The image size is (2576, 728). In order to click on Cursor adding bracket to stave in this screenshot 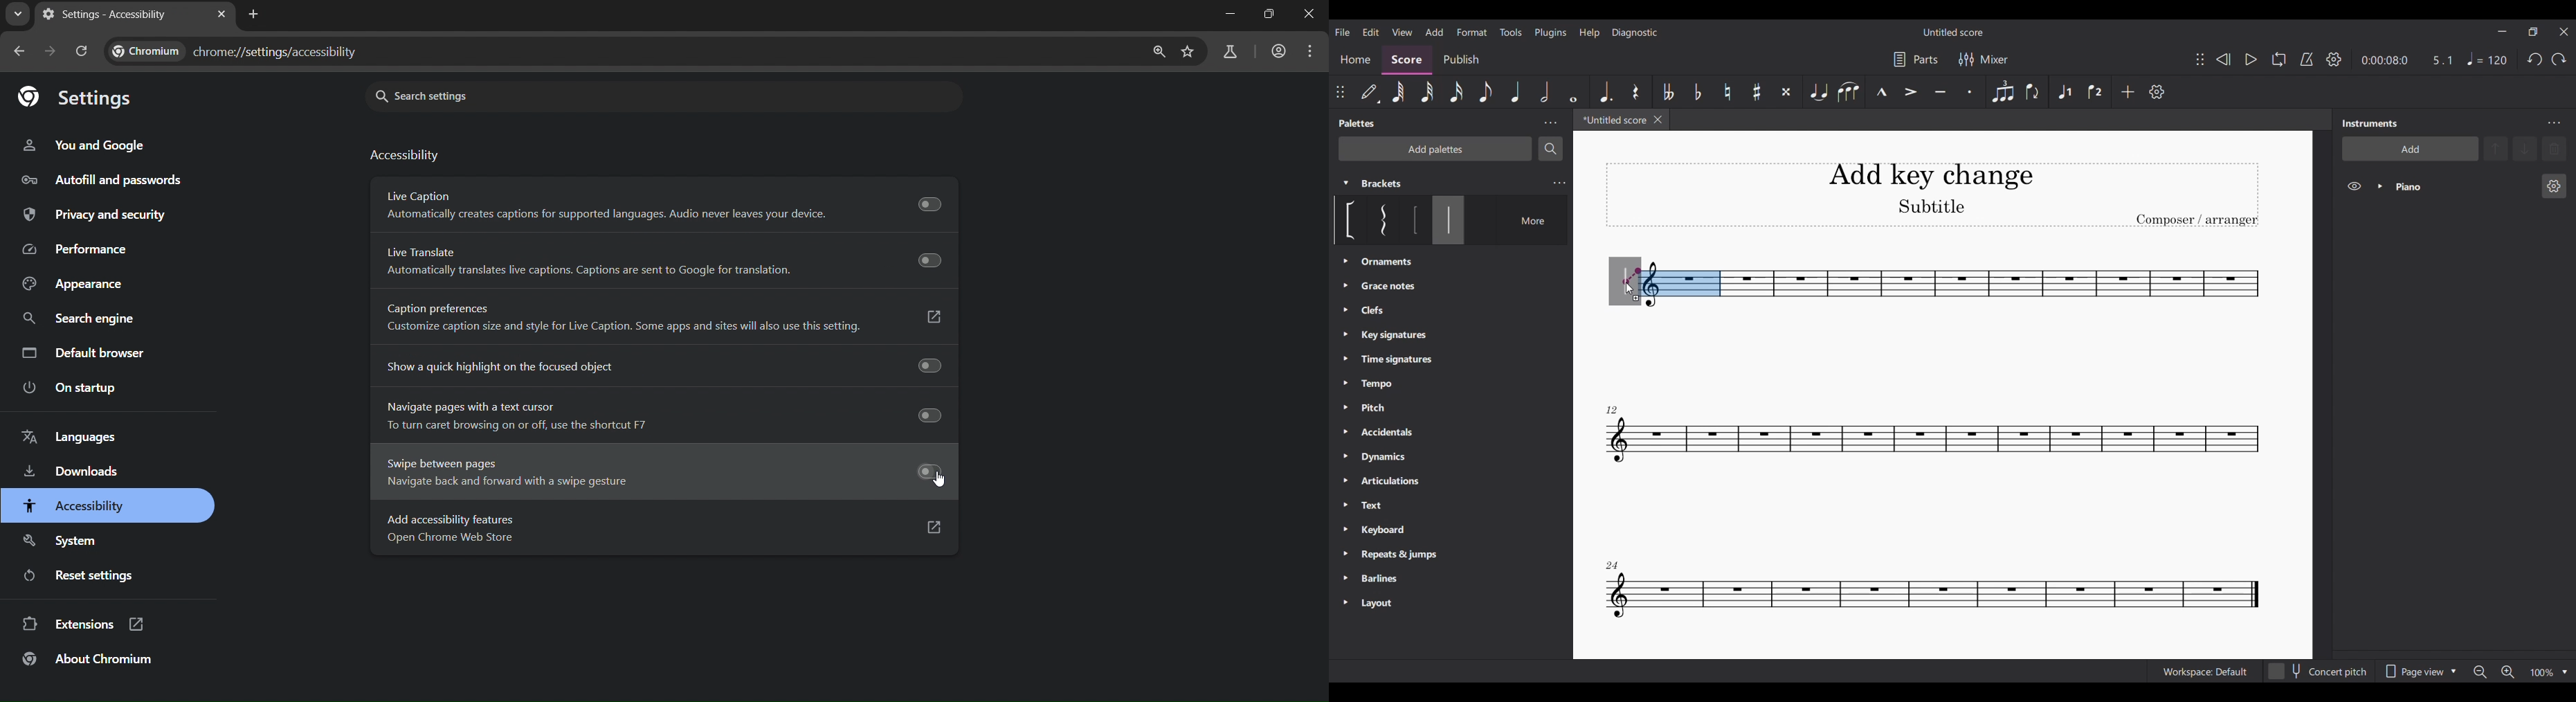, I will do `click(1629, 290)`.